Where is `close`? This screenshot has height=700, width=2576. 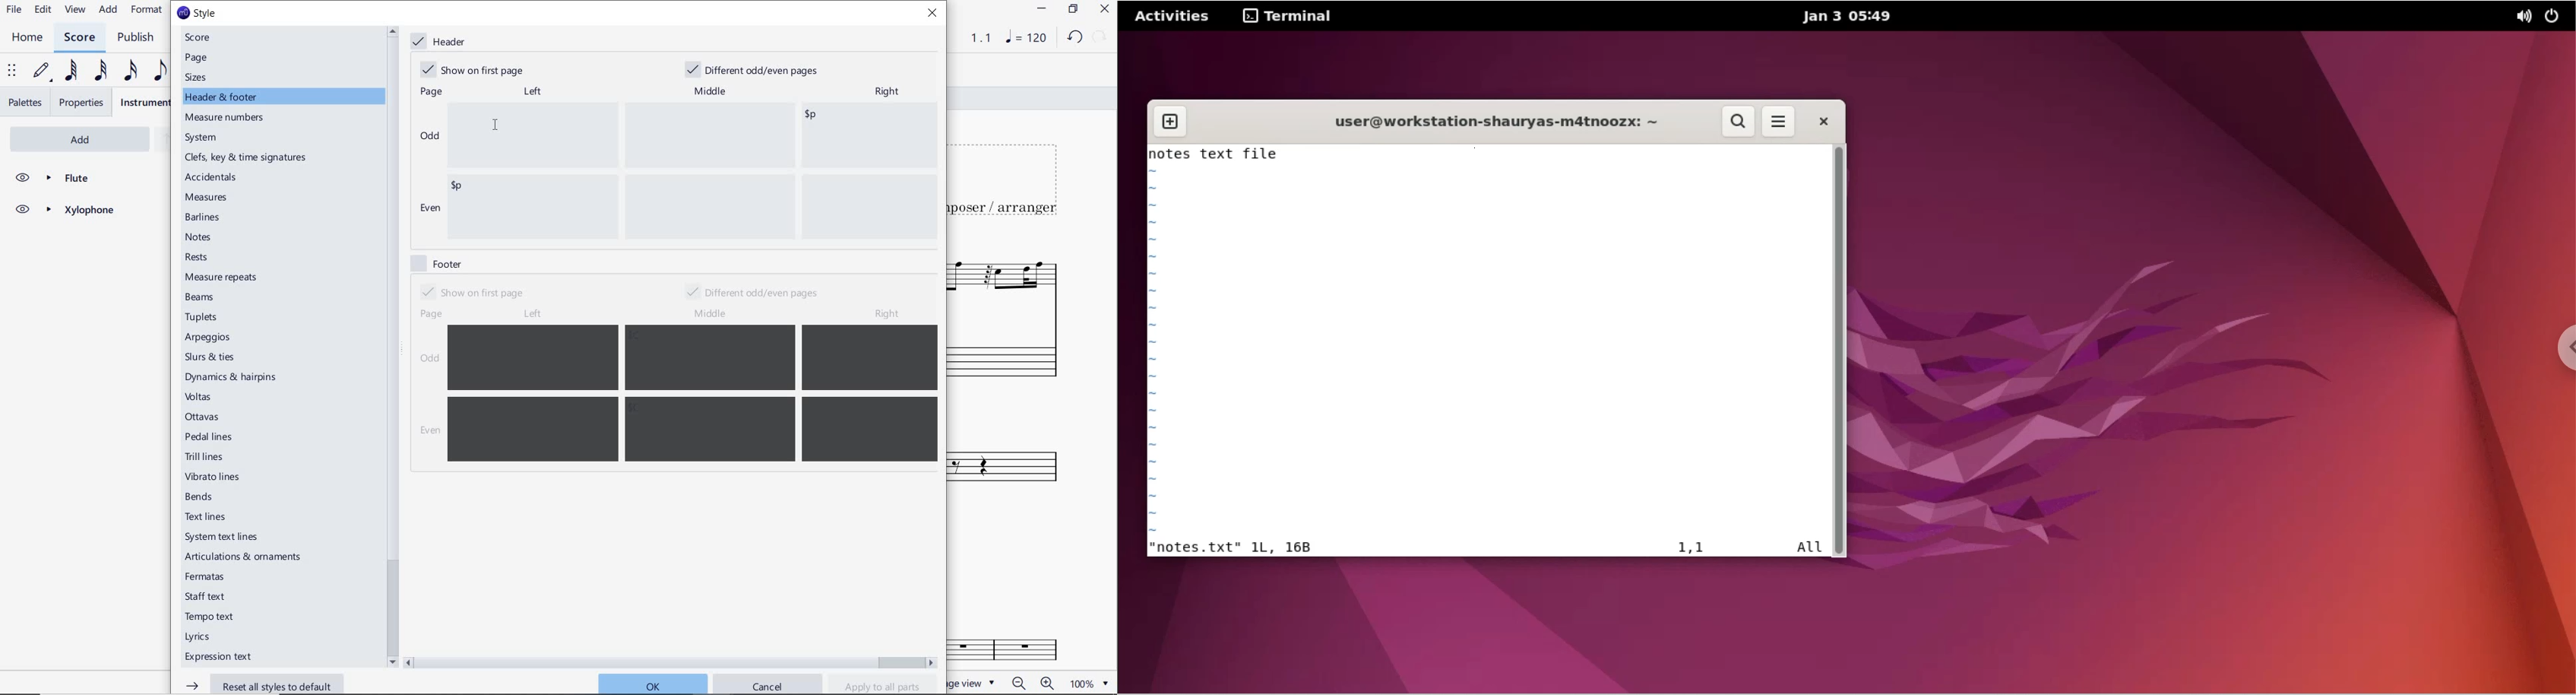 close is located at coordinates (936, 15).